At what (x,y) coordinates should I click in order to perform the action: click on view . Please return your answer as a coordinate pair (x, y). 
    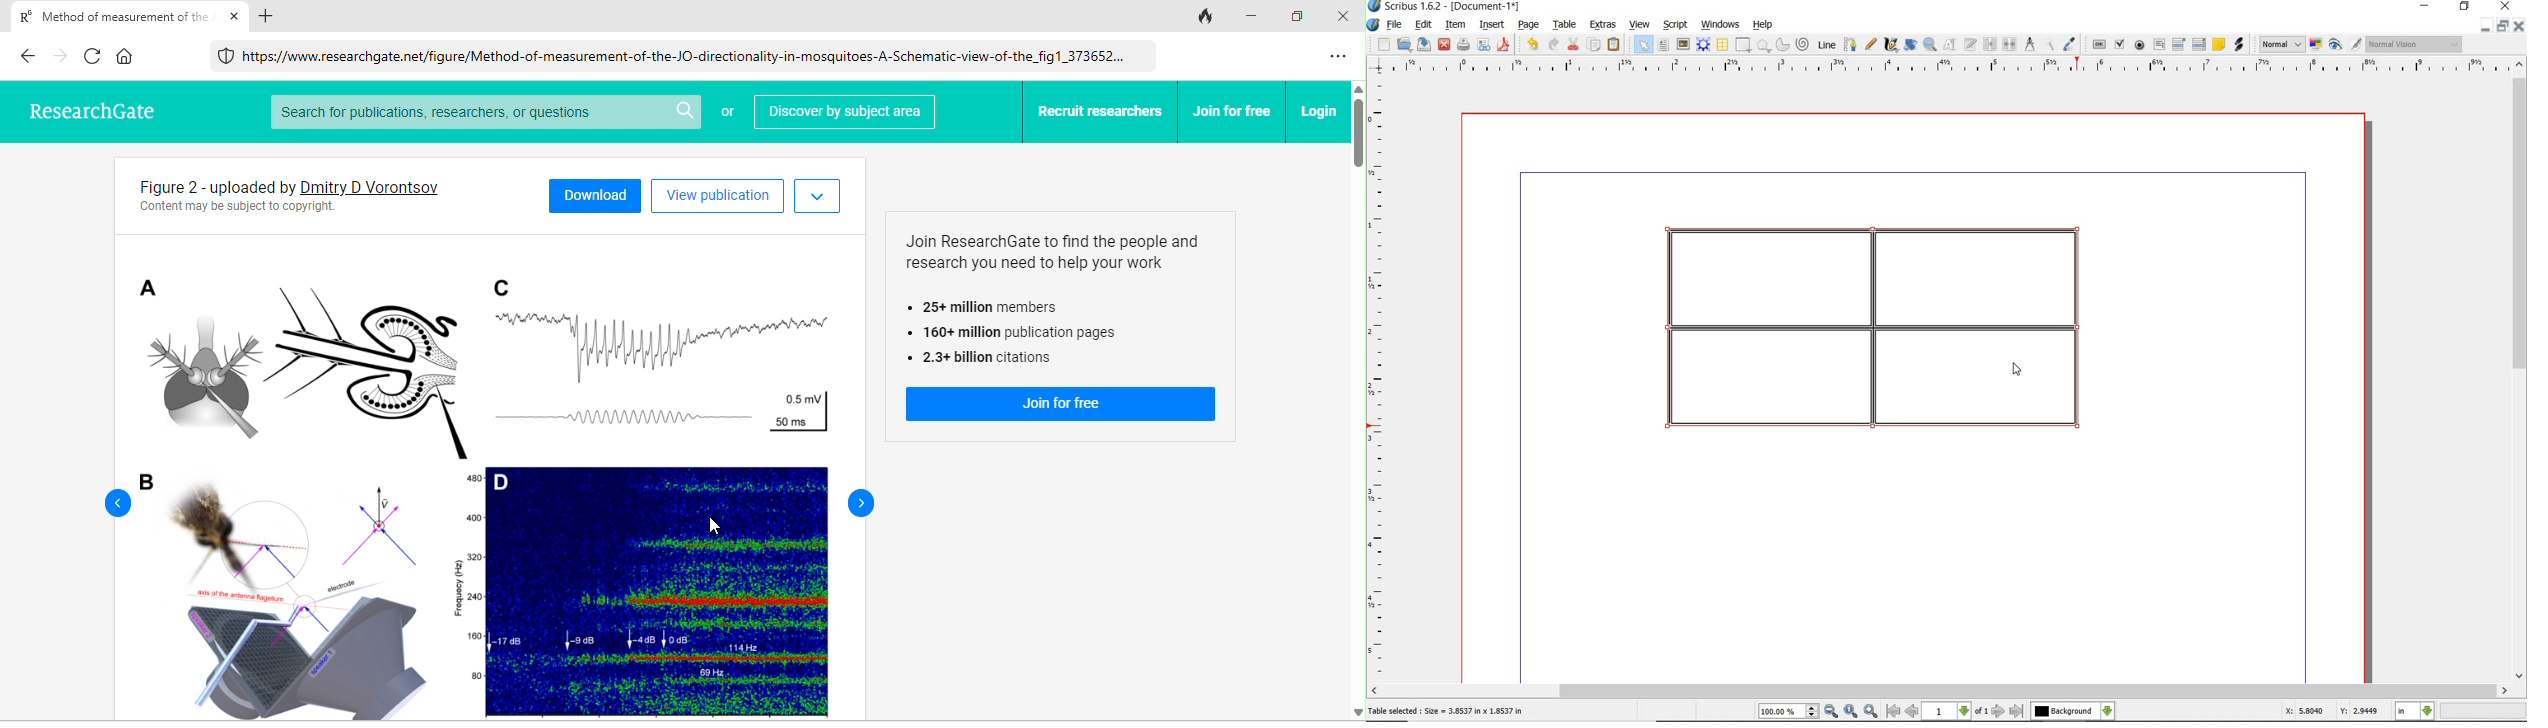
    Looking at the image, I should click on (1642, 25).